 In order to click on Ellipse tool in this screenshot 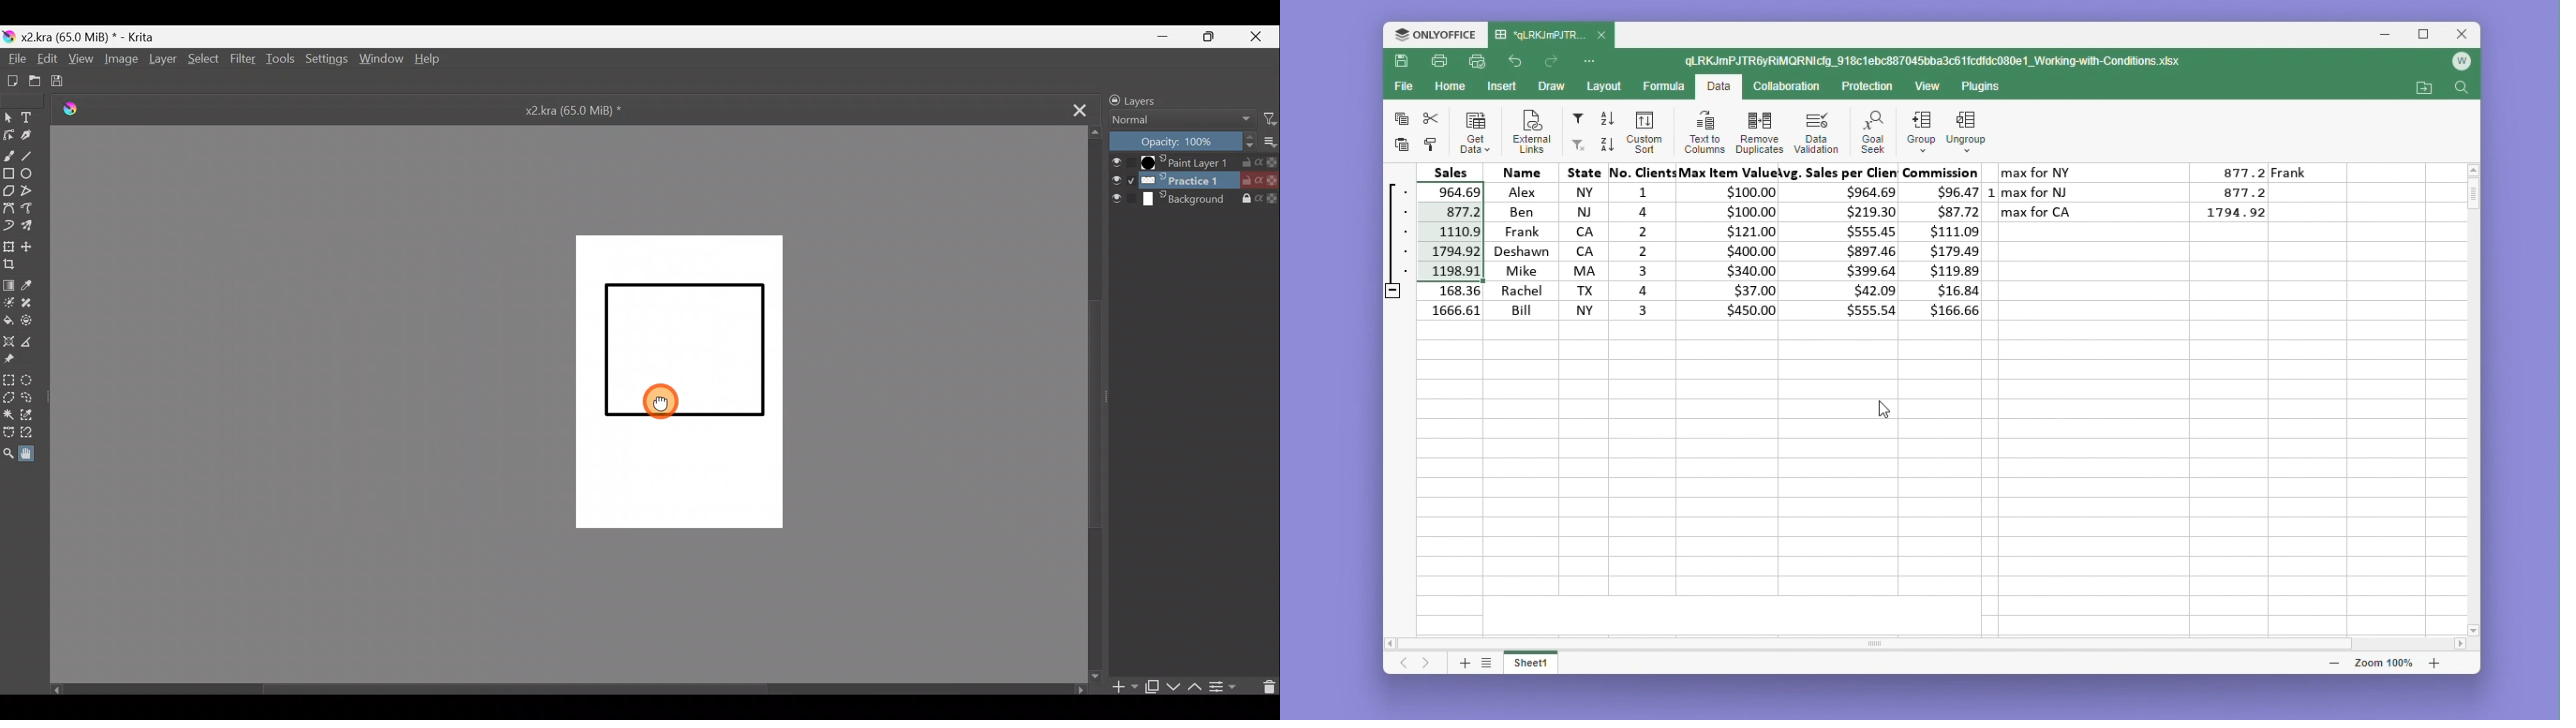, I will do `click(31, 172)`.